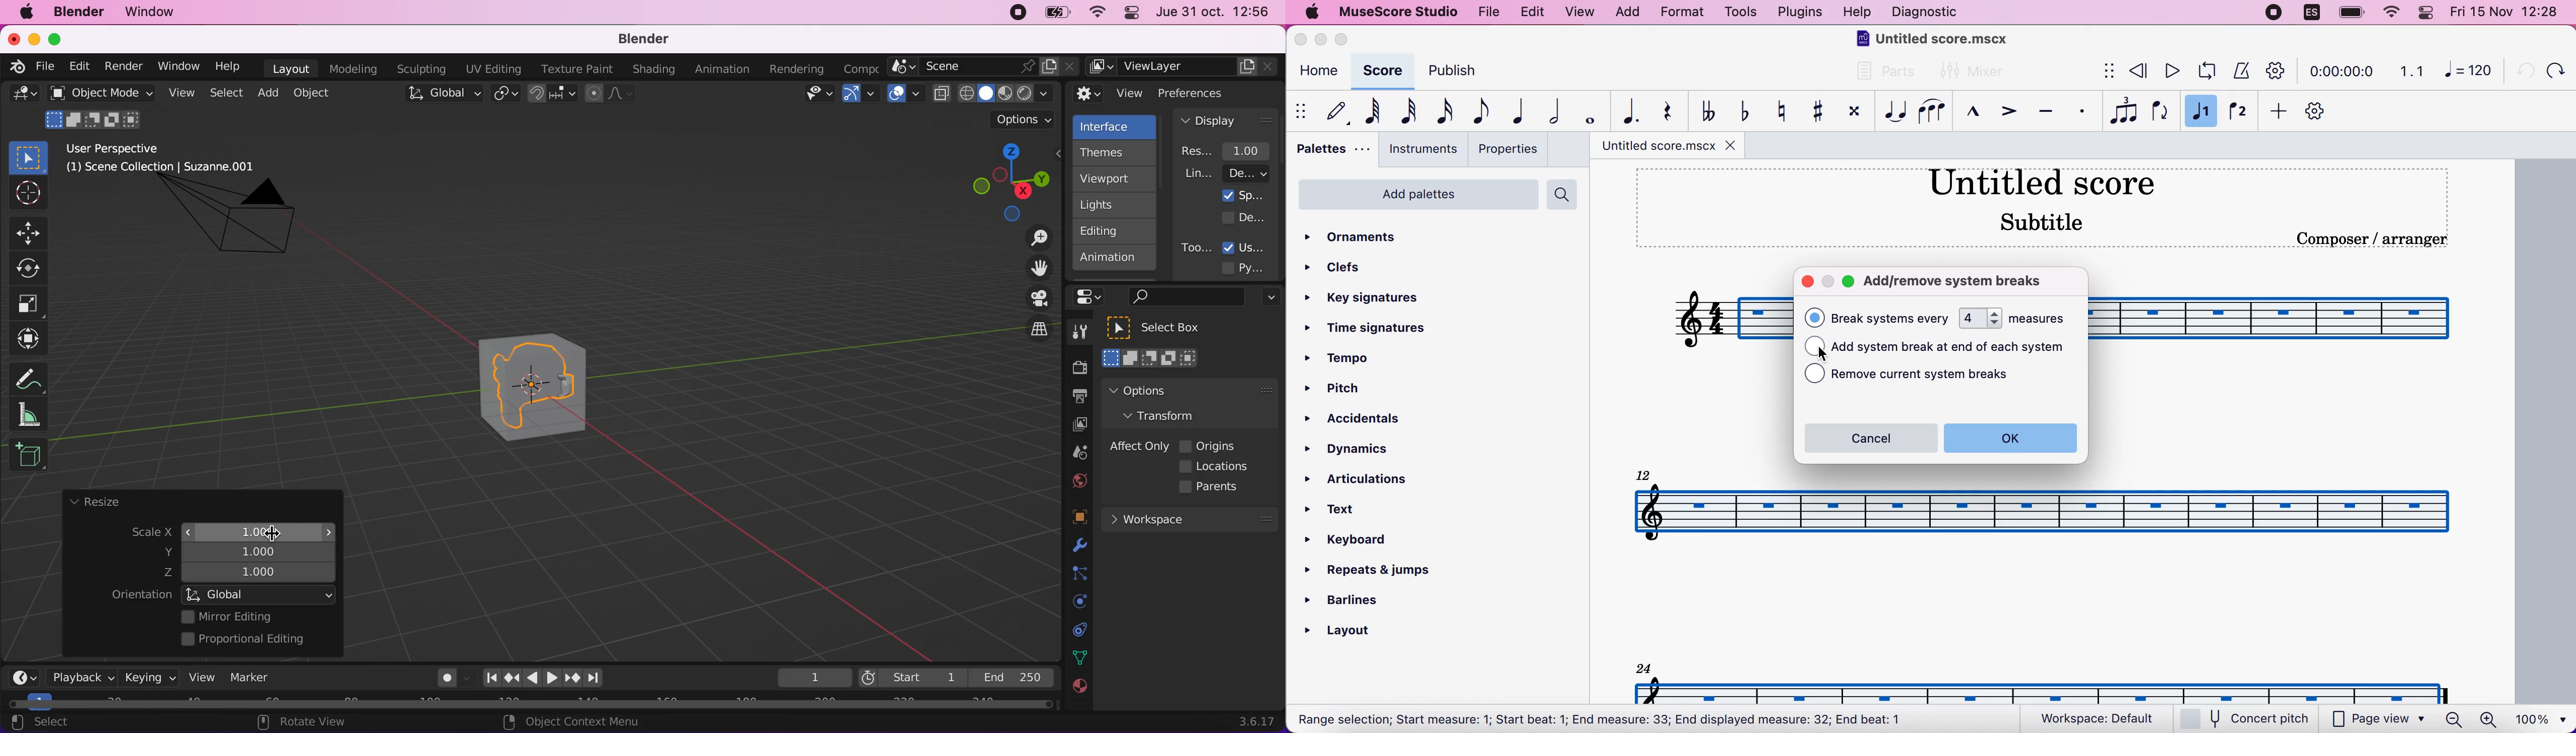 This screenshot has width=2576, height=756. What do you see at coordinates (2275, 112) in the screenshot?
I see `add` at bounding box center [2275, 112].